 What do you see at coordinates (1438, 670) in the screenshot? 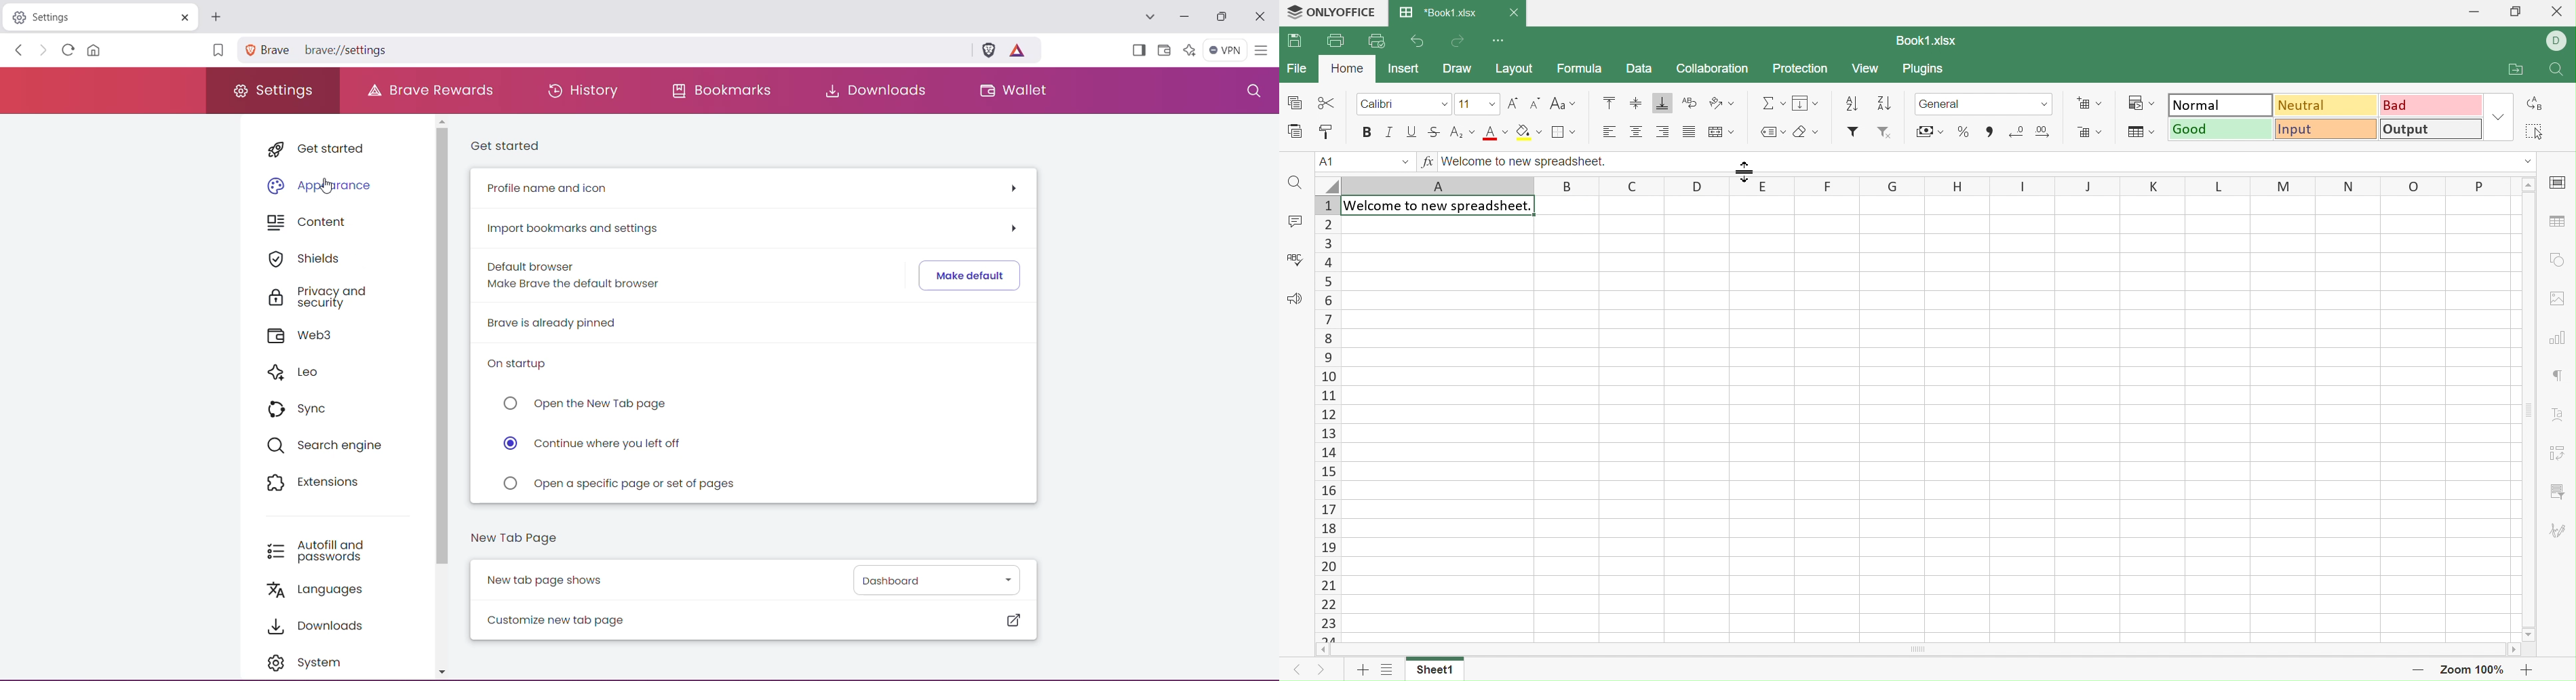
I see `Sheet1` at bounding box center [1438, 670].